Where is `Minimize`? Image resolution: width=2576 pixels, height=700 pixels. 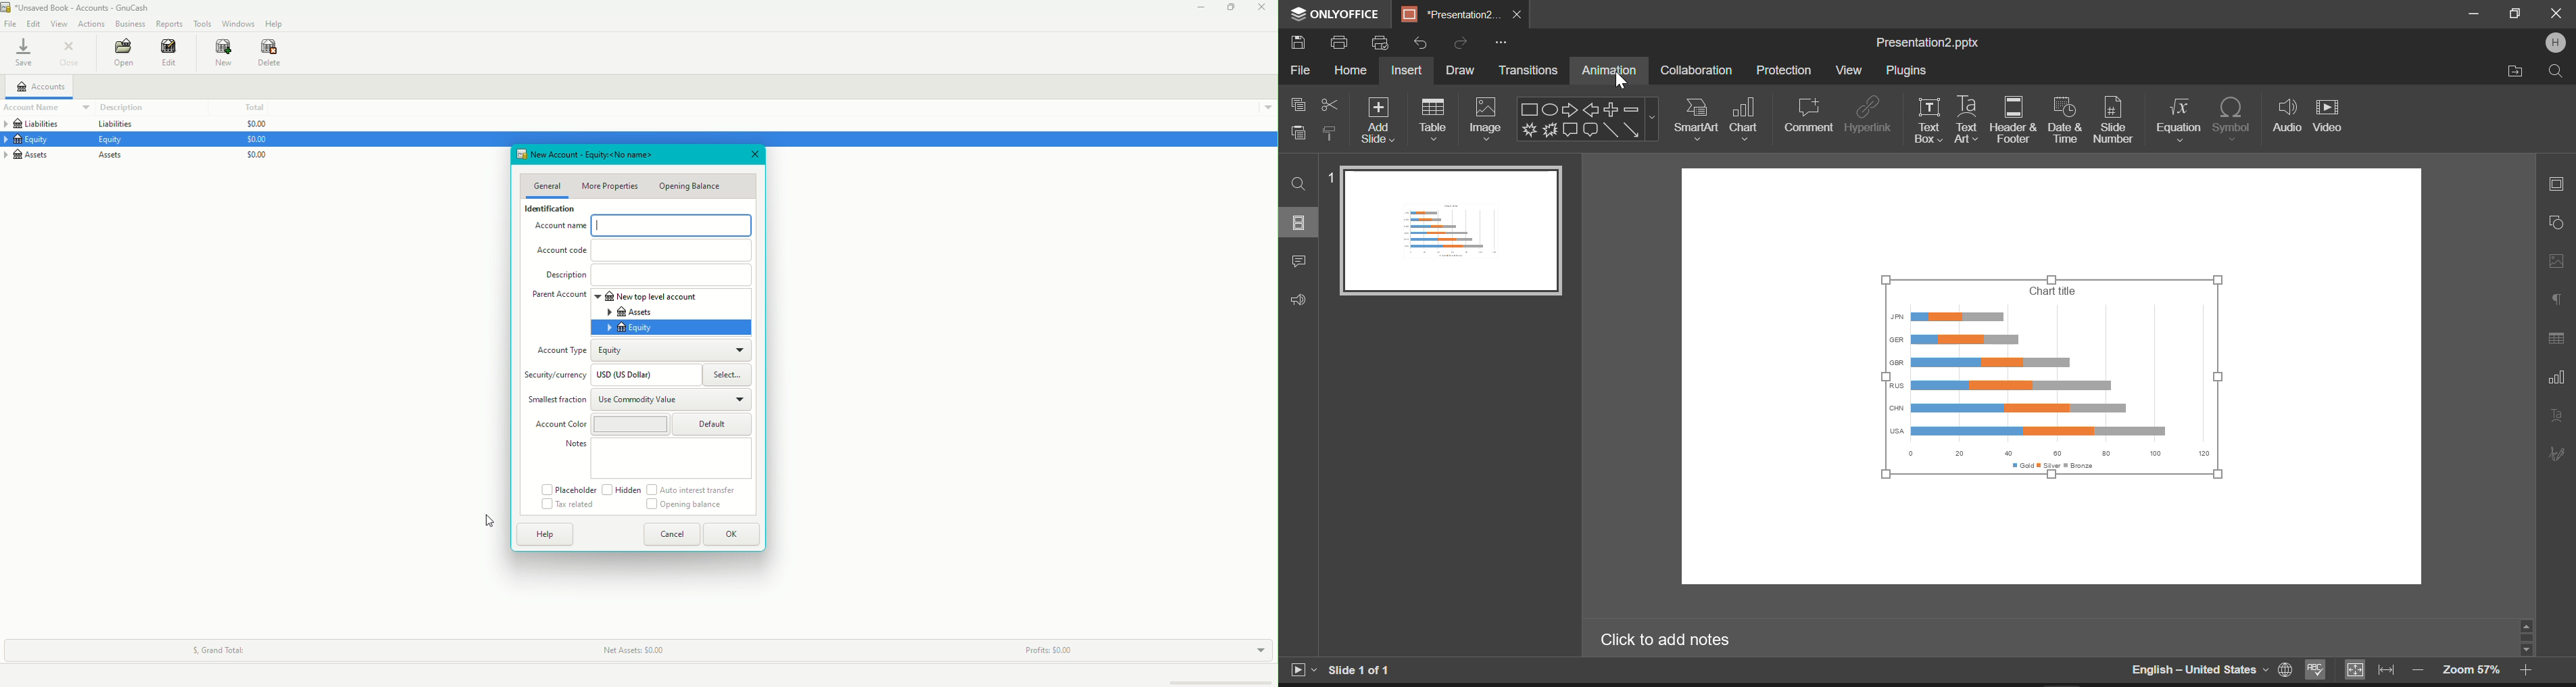
Minimize is located at coordinates (2517, 14).